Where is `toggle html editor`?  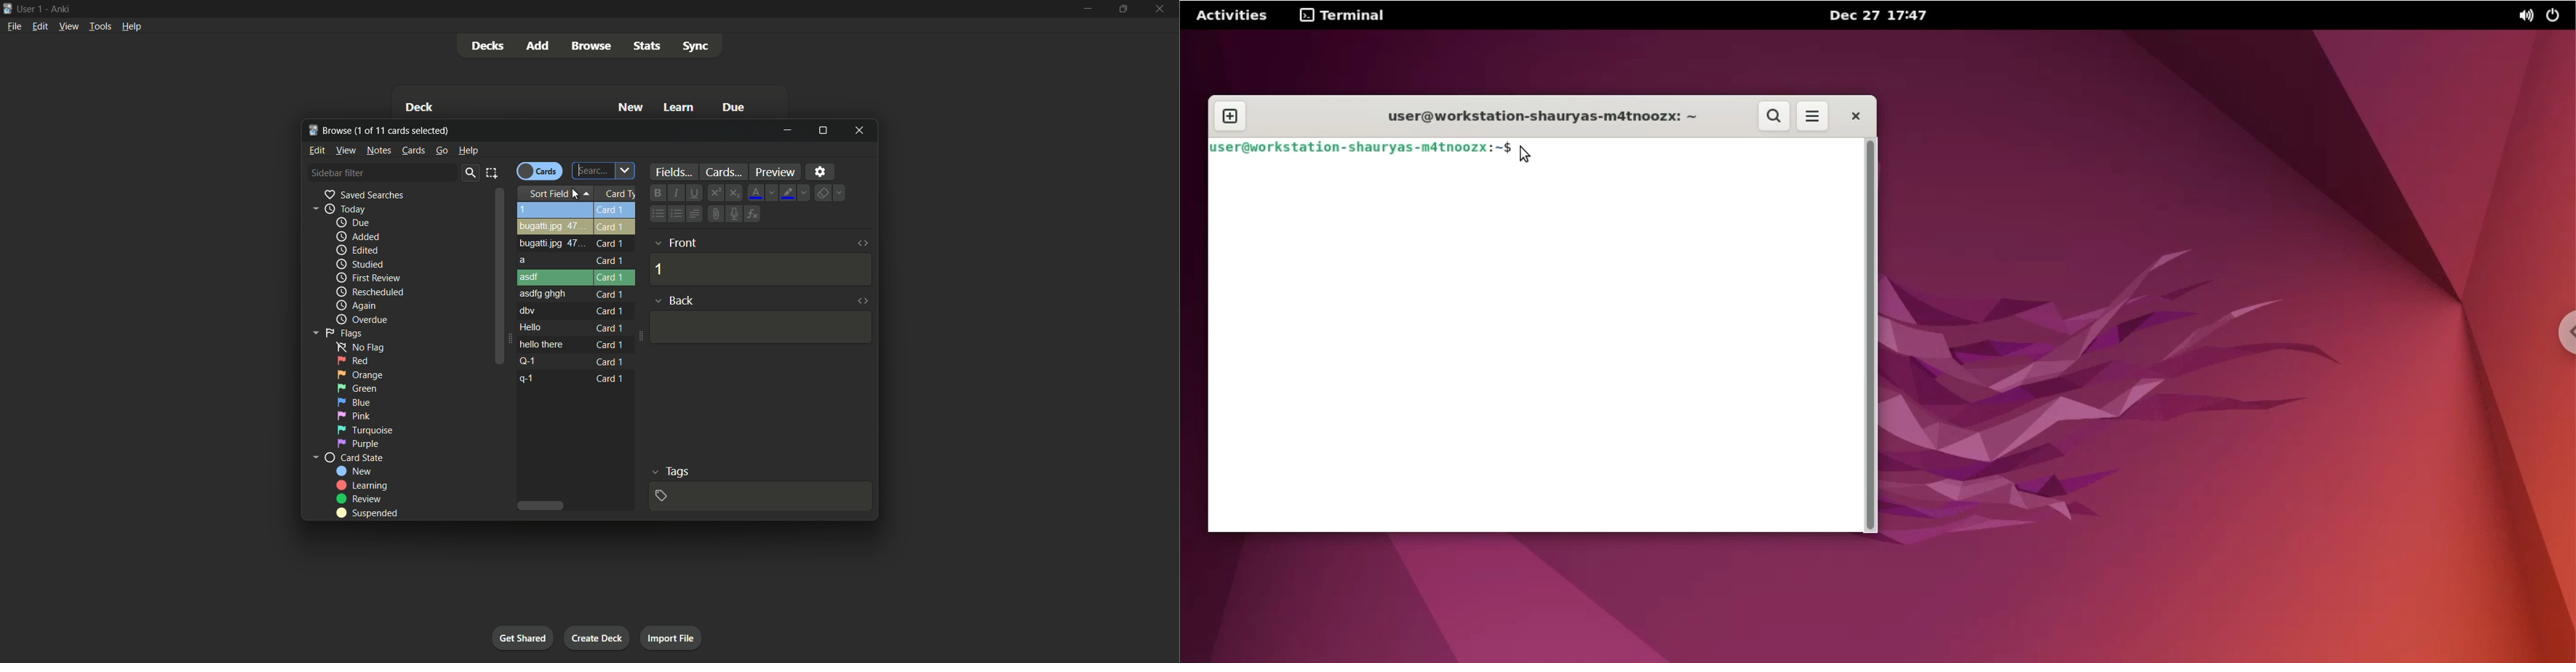 toggle html editor is located at coordinates (862, 242).